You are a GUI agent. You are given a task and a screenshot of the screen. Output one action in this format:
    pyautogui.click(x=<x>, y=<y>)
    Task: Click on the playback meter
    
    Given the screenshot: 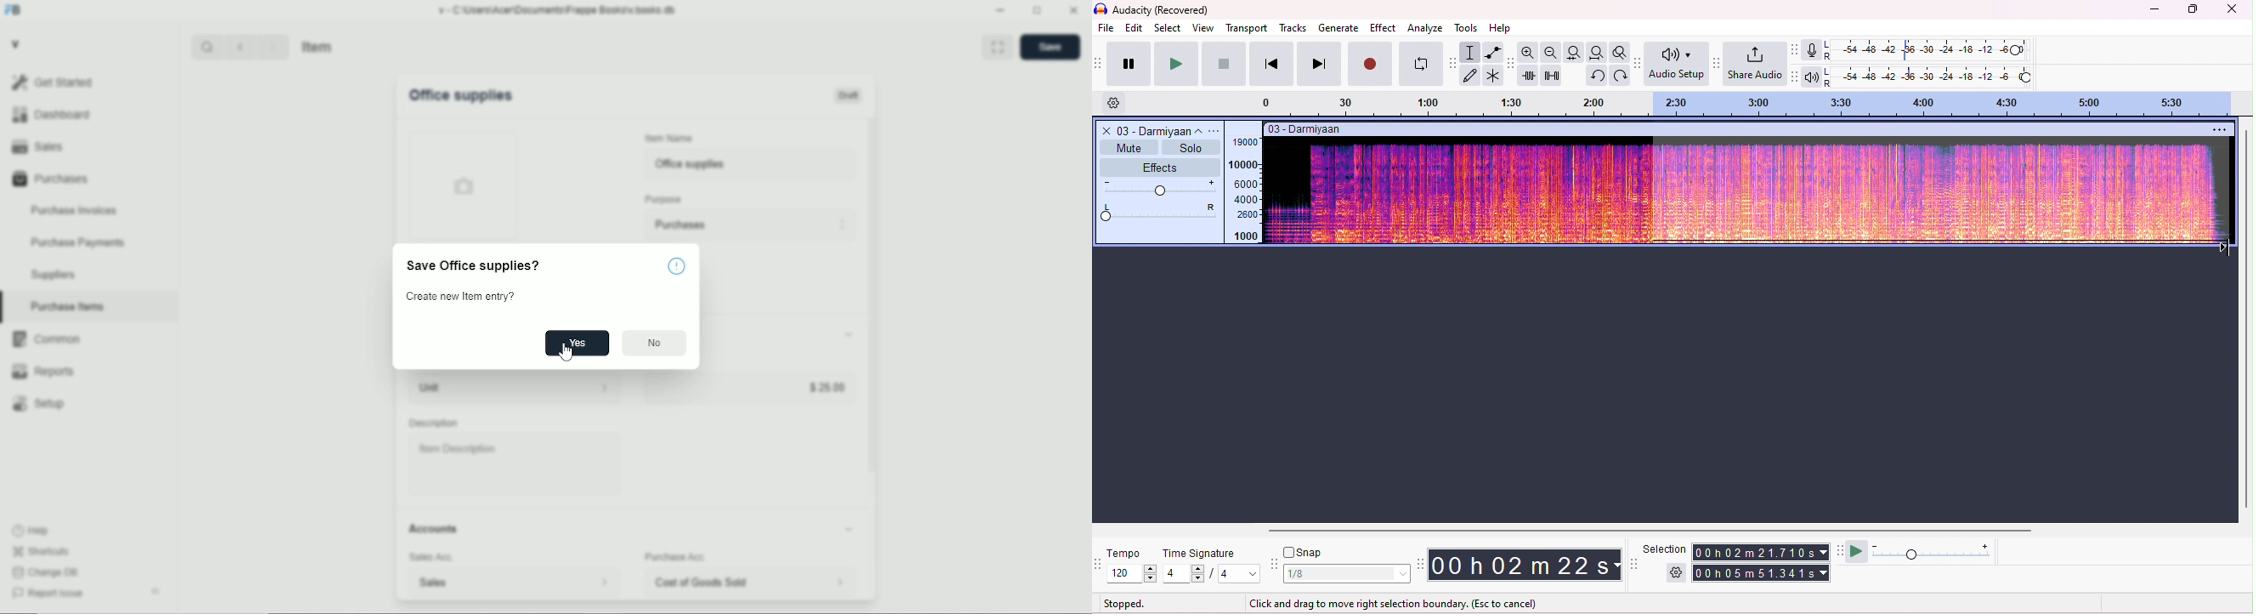 What is the action you would take?
    pyautogui.click(x=1813, y=76)
    